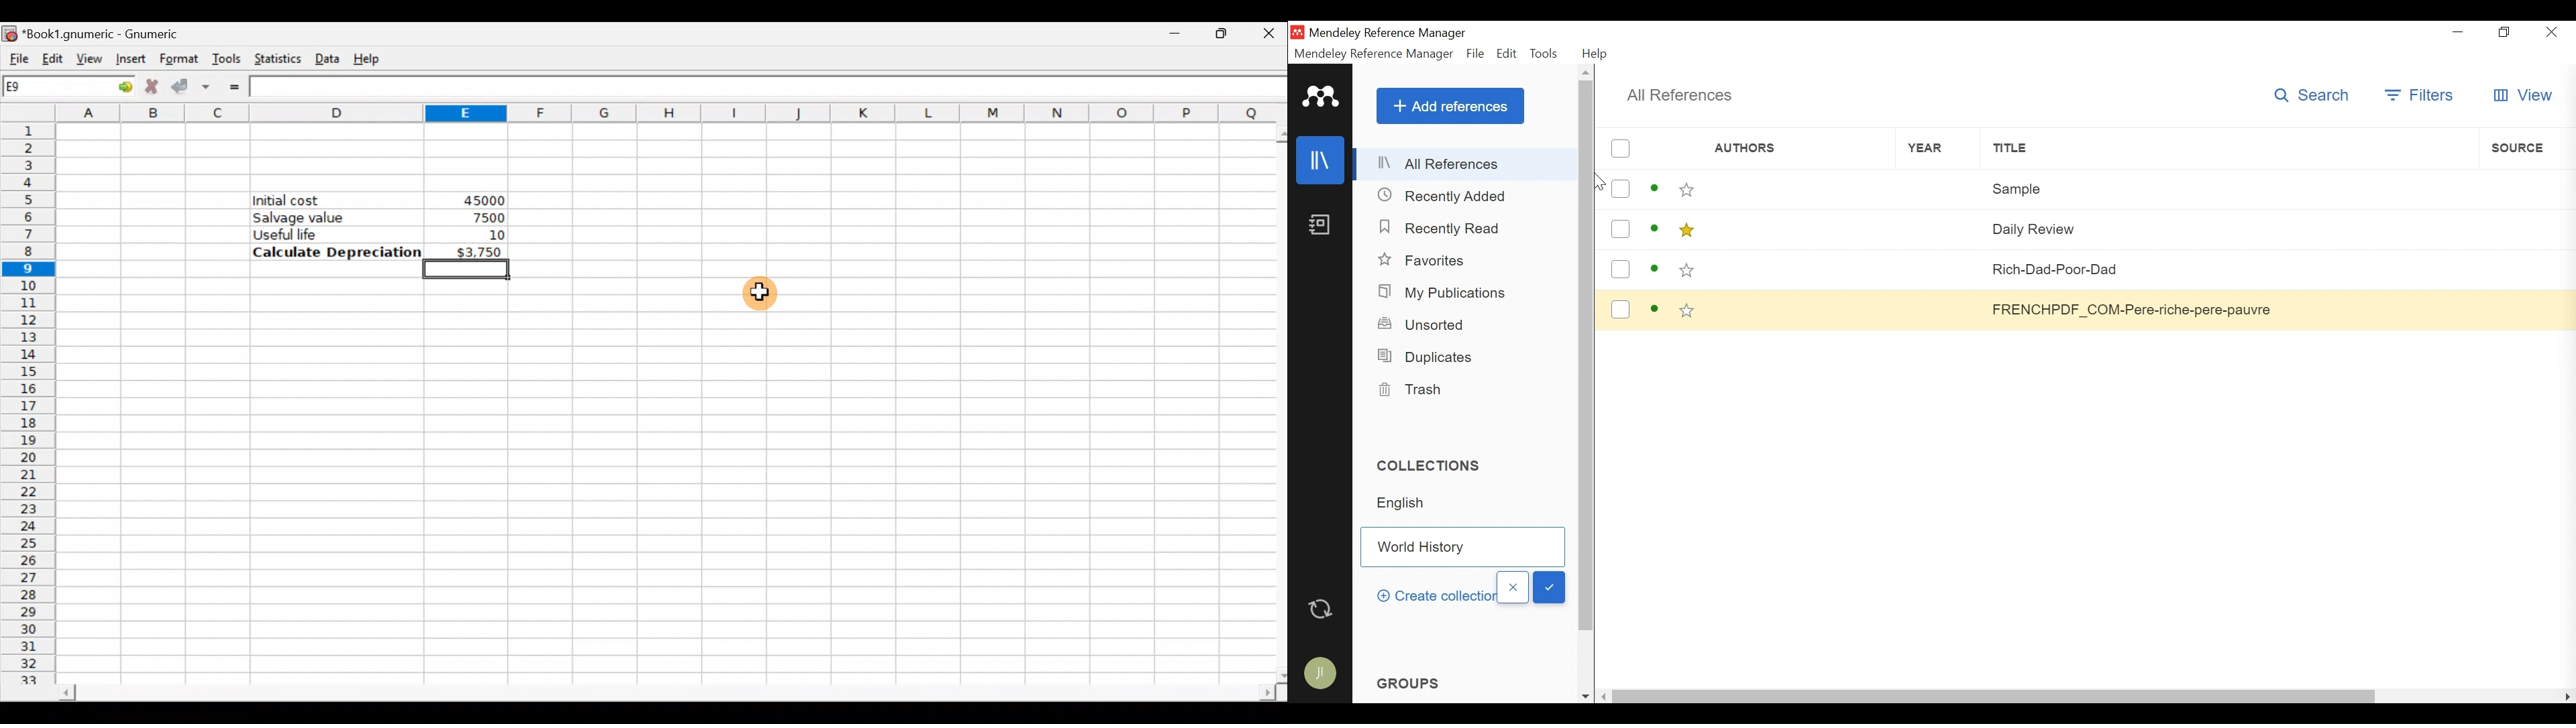 Image resolution: width=2576 pixels, height=728 pixels. Describe the element at coordinates (1687, 190) in the screenshot. I see `Toggle favorites` at that location.